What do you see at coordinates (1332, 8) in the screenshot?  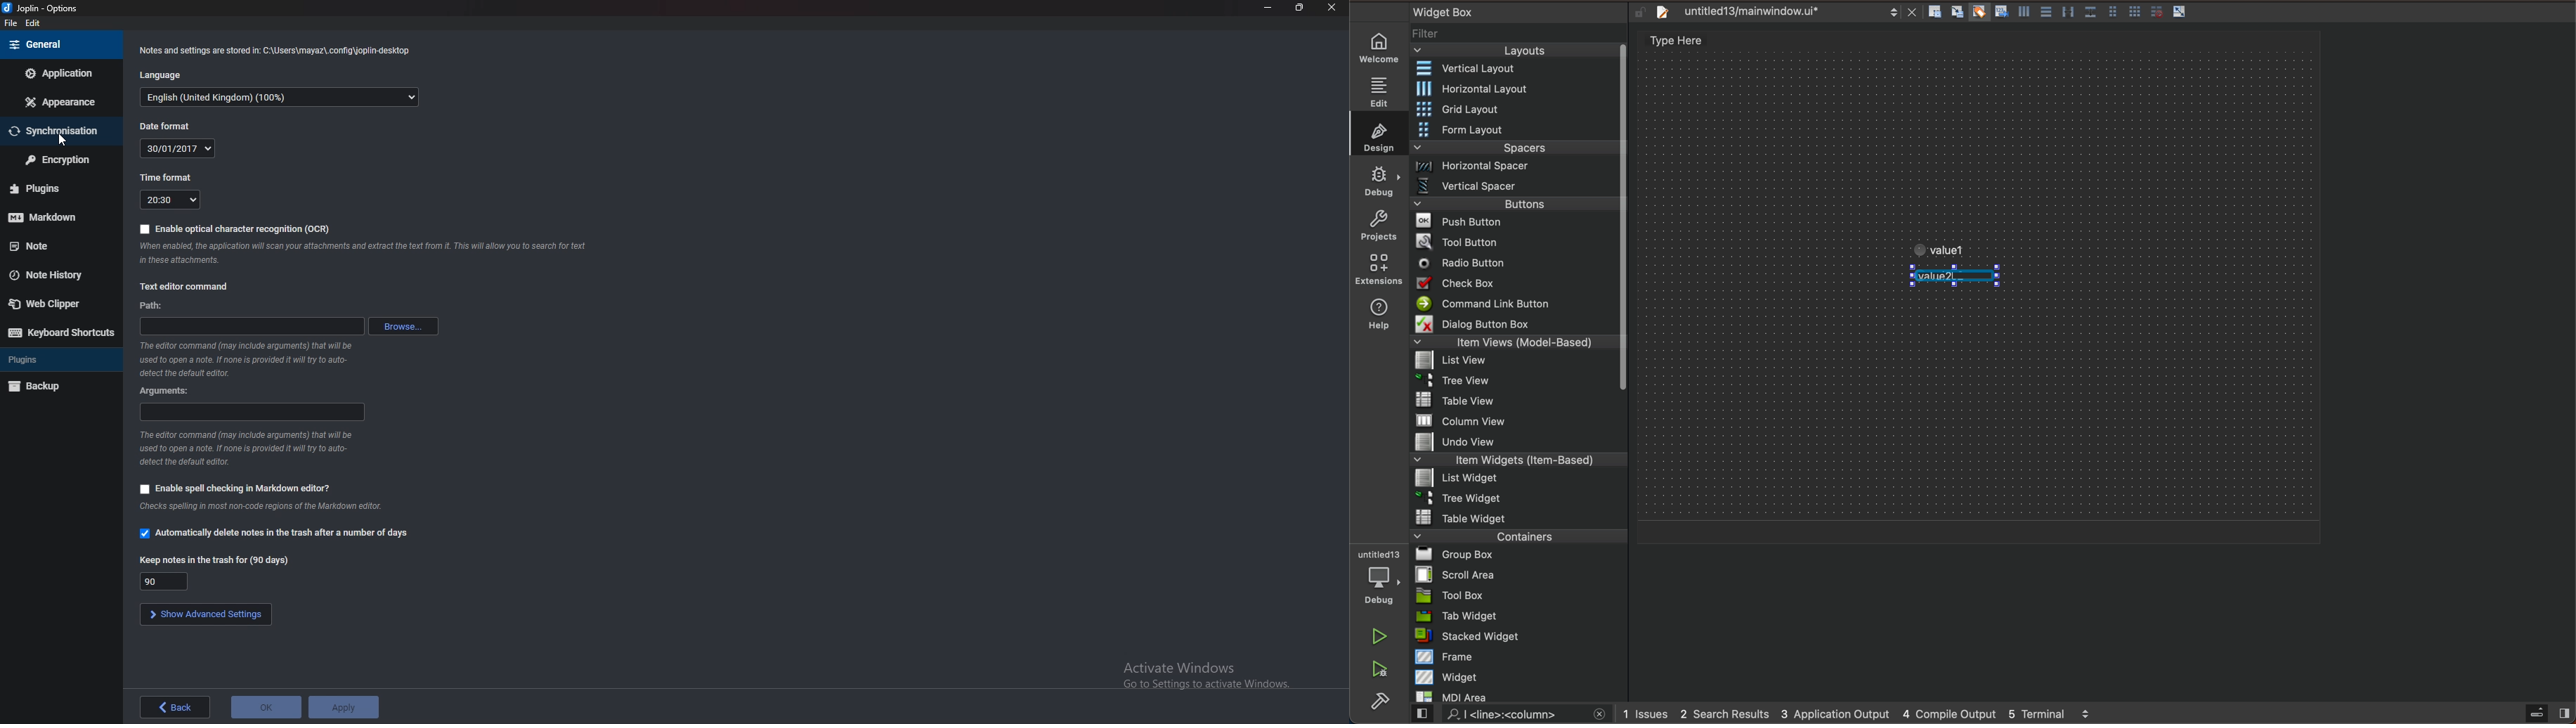 I see `close` at bounding box center [1332, 8].